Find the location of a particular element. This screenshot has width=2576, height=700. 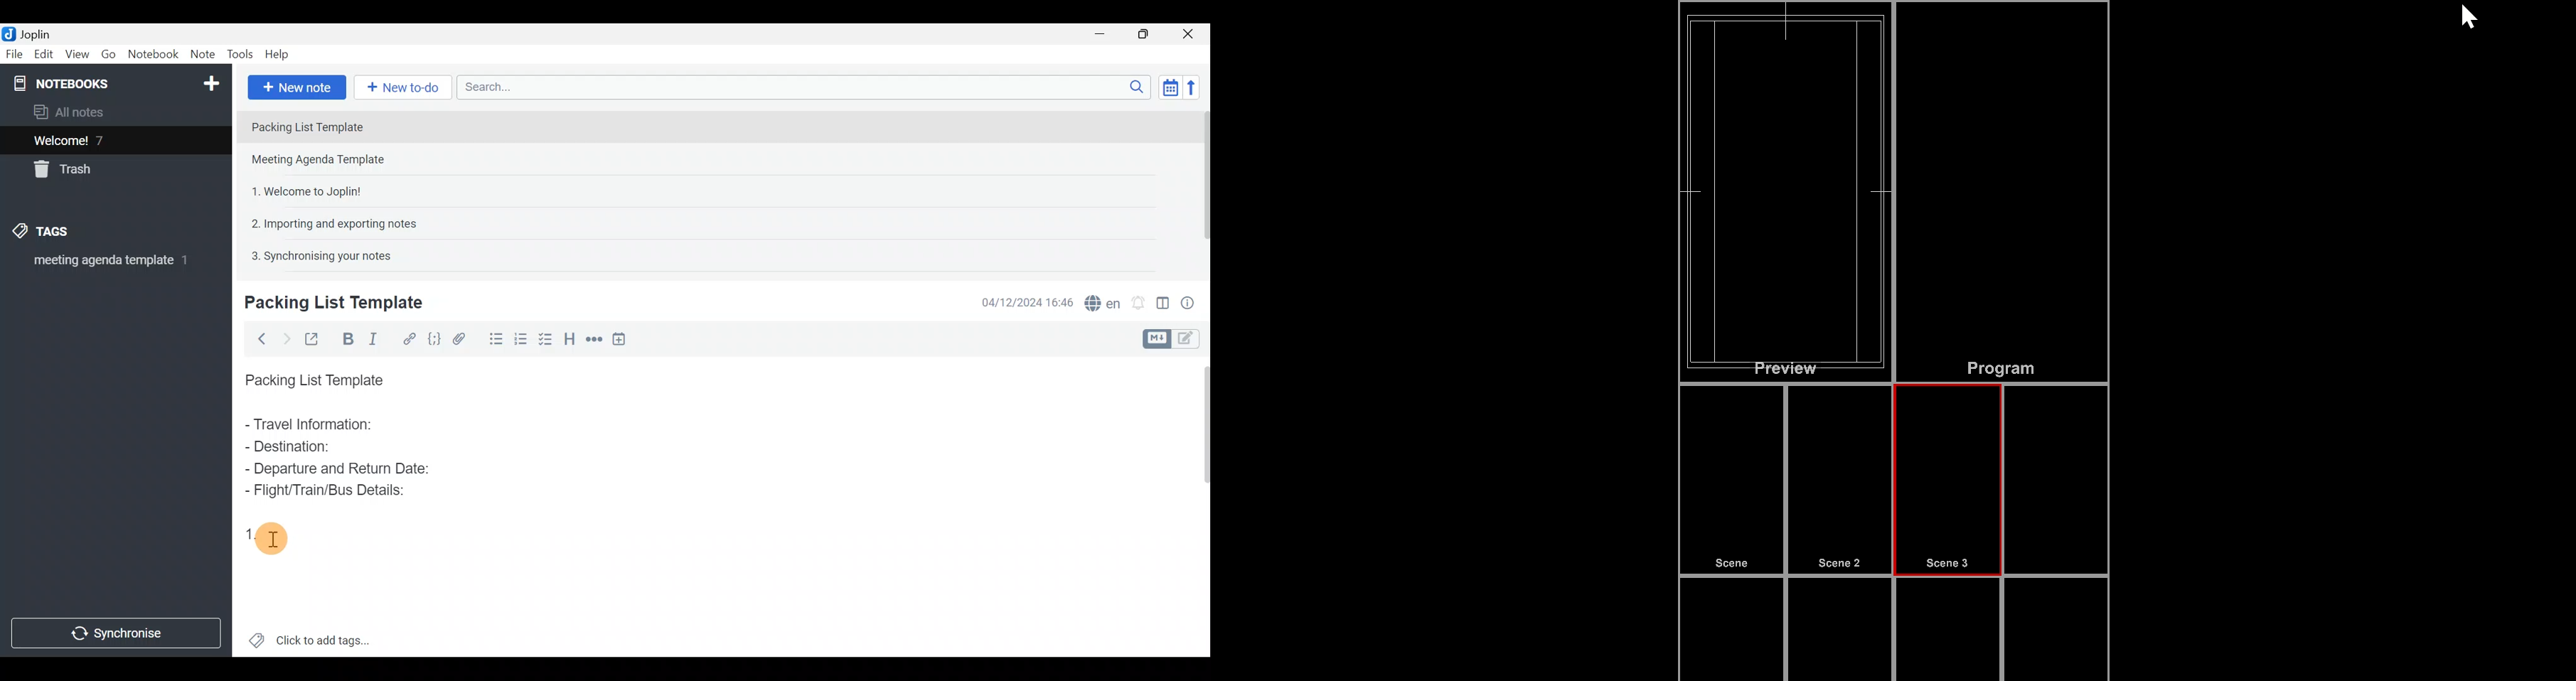

Scroll bar is located at coordinates (1199, 184).